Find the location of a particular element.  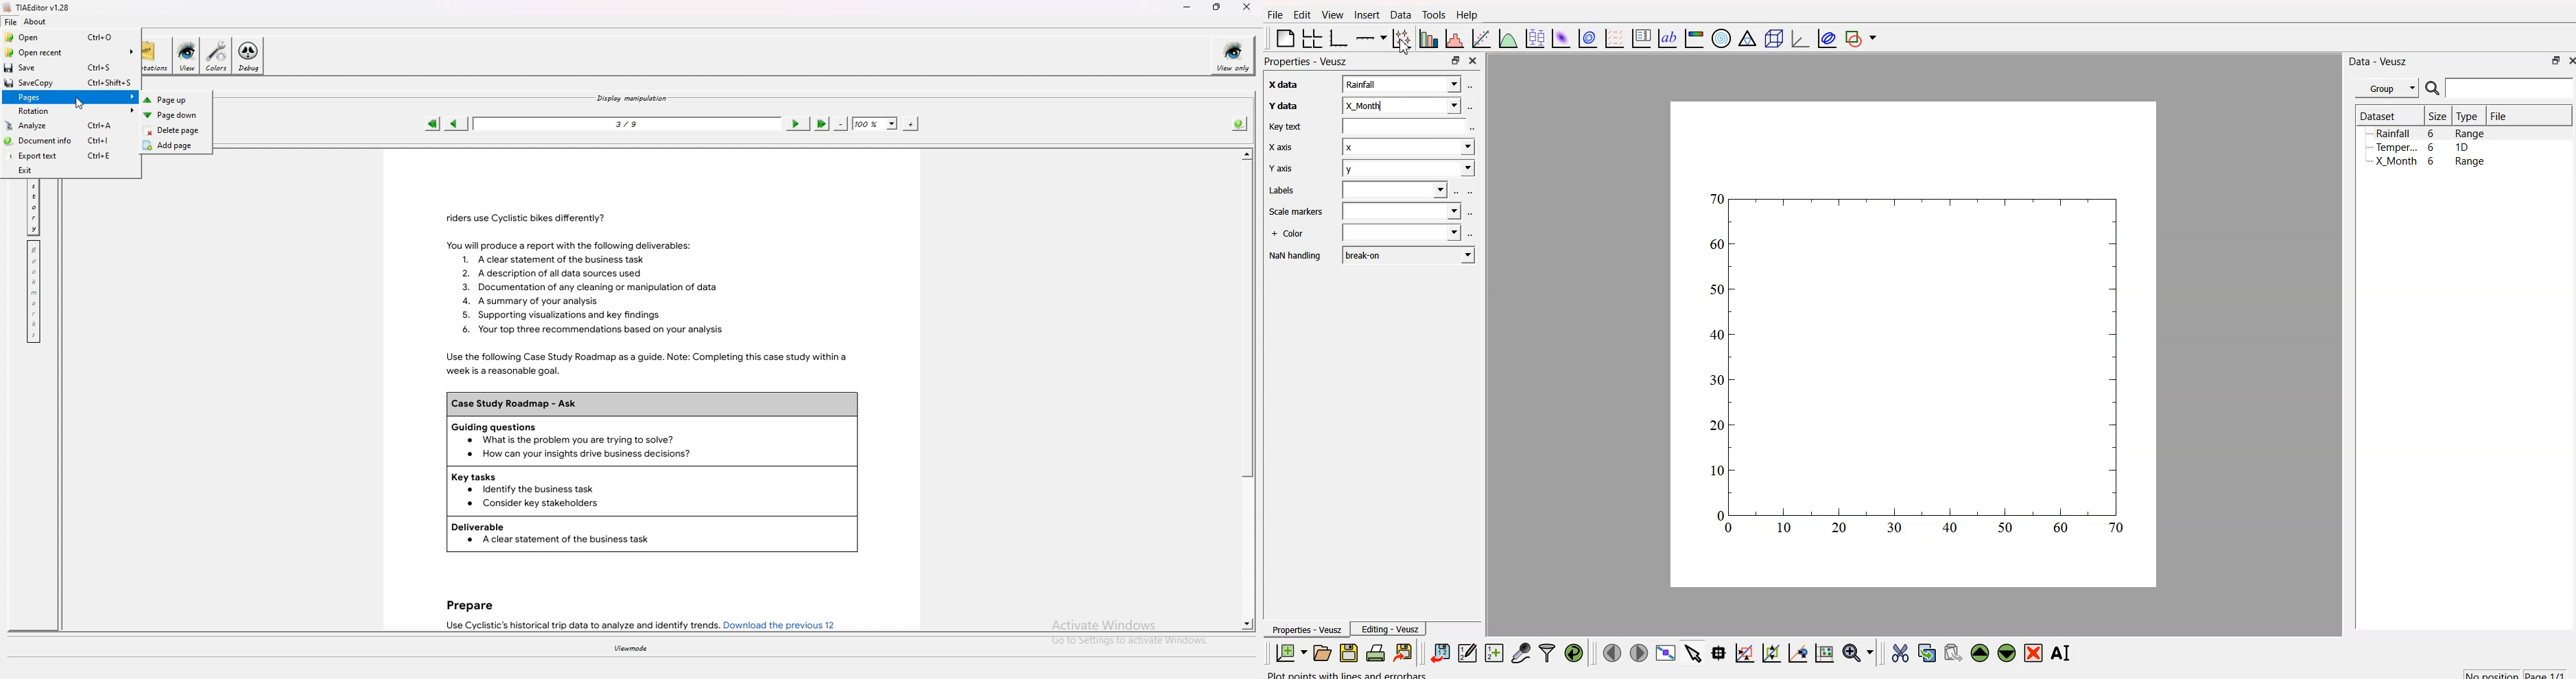

Edit is located at coordinates (1300, 14).